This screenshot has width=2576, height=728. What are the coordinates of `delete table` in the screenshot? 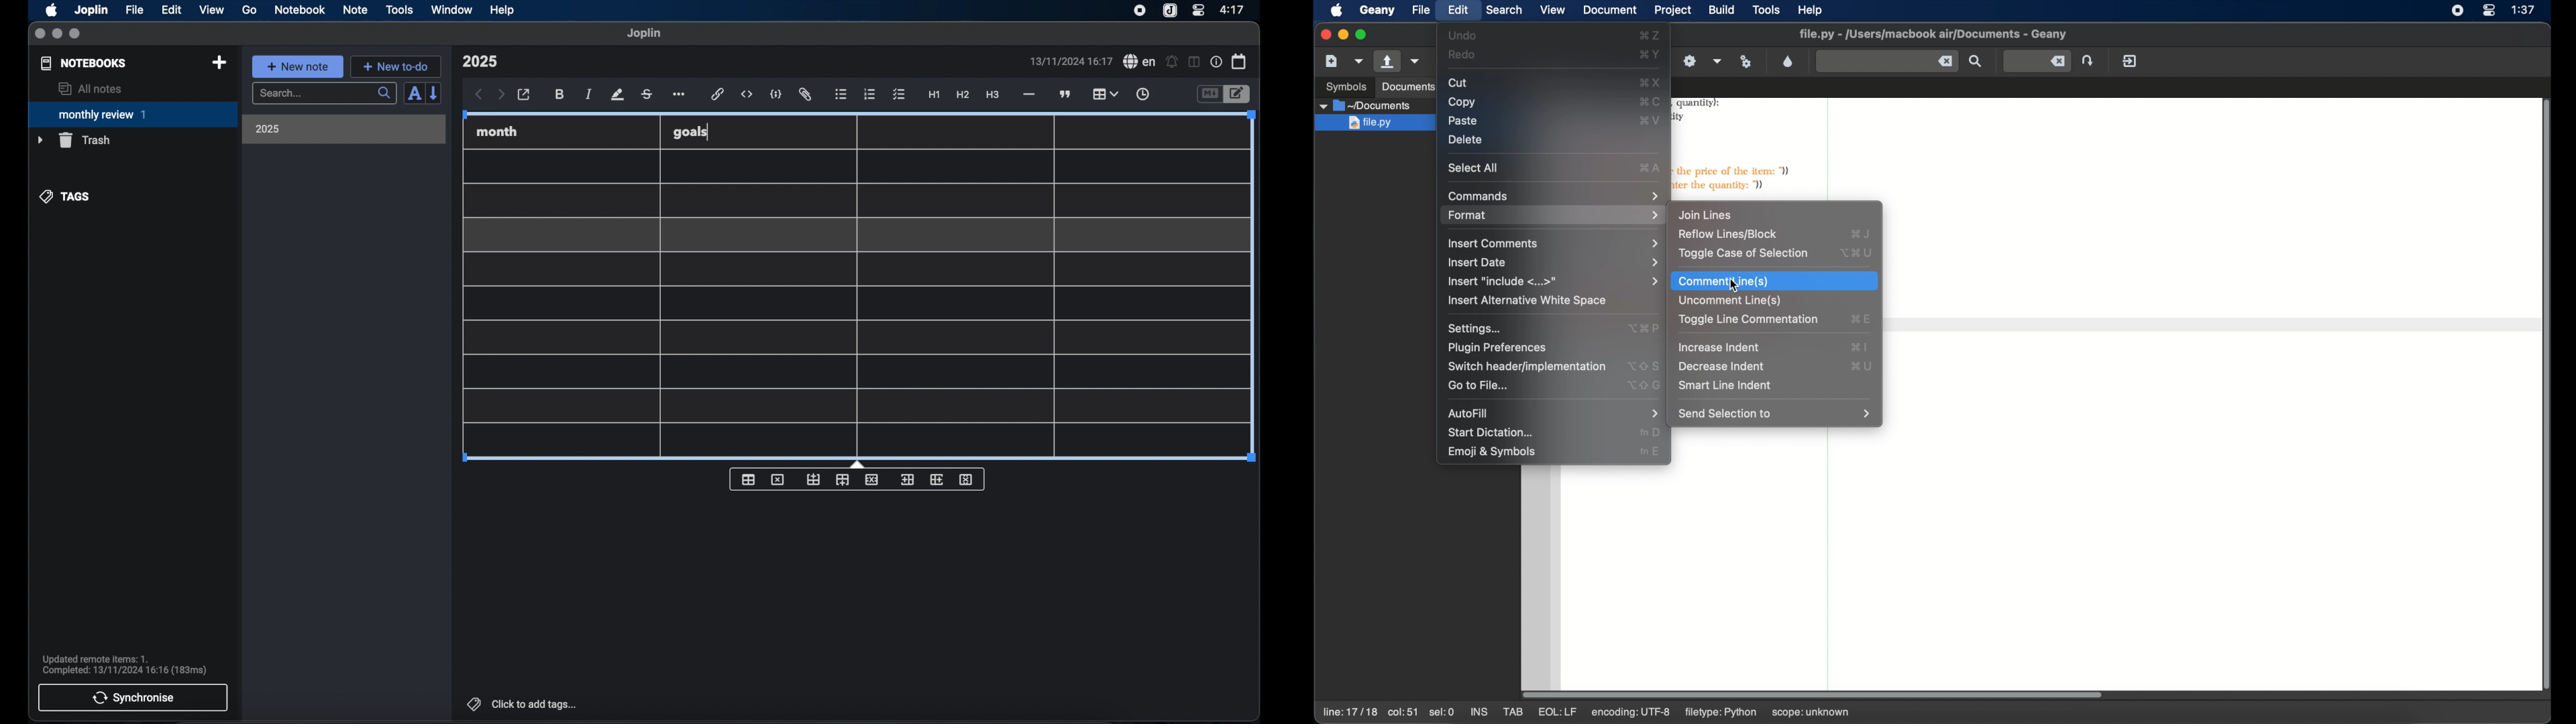 It's located at (777, 480).